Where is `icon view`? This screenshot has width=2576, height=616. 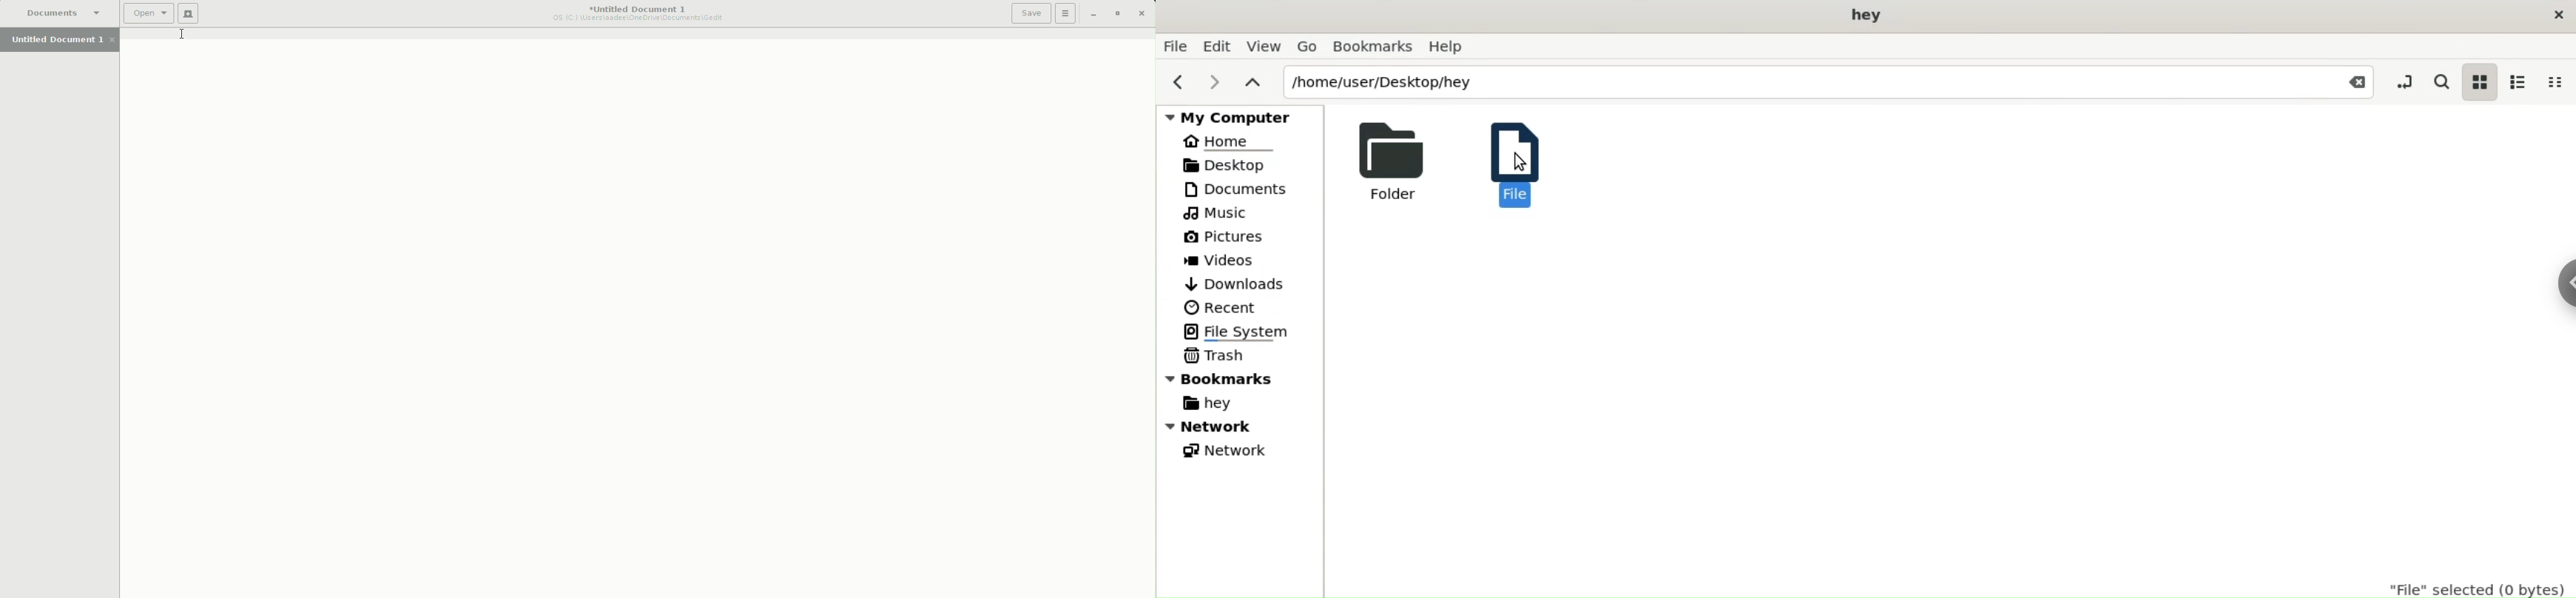 icon view is located at coordinates (2481, 84).